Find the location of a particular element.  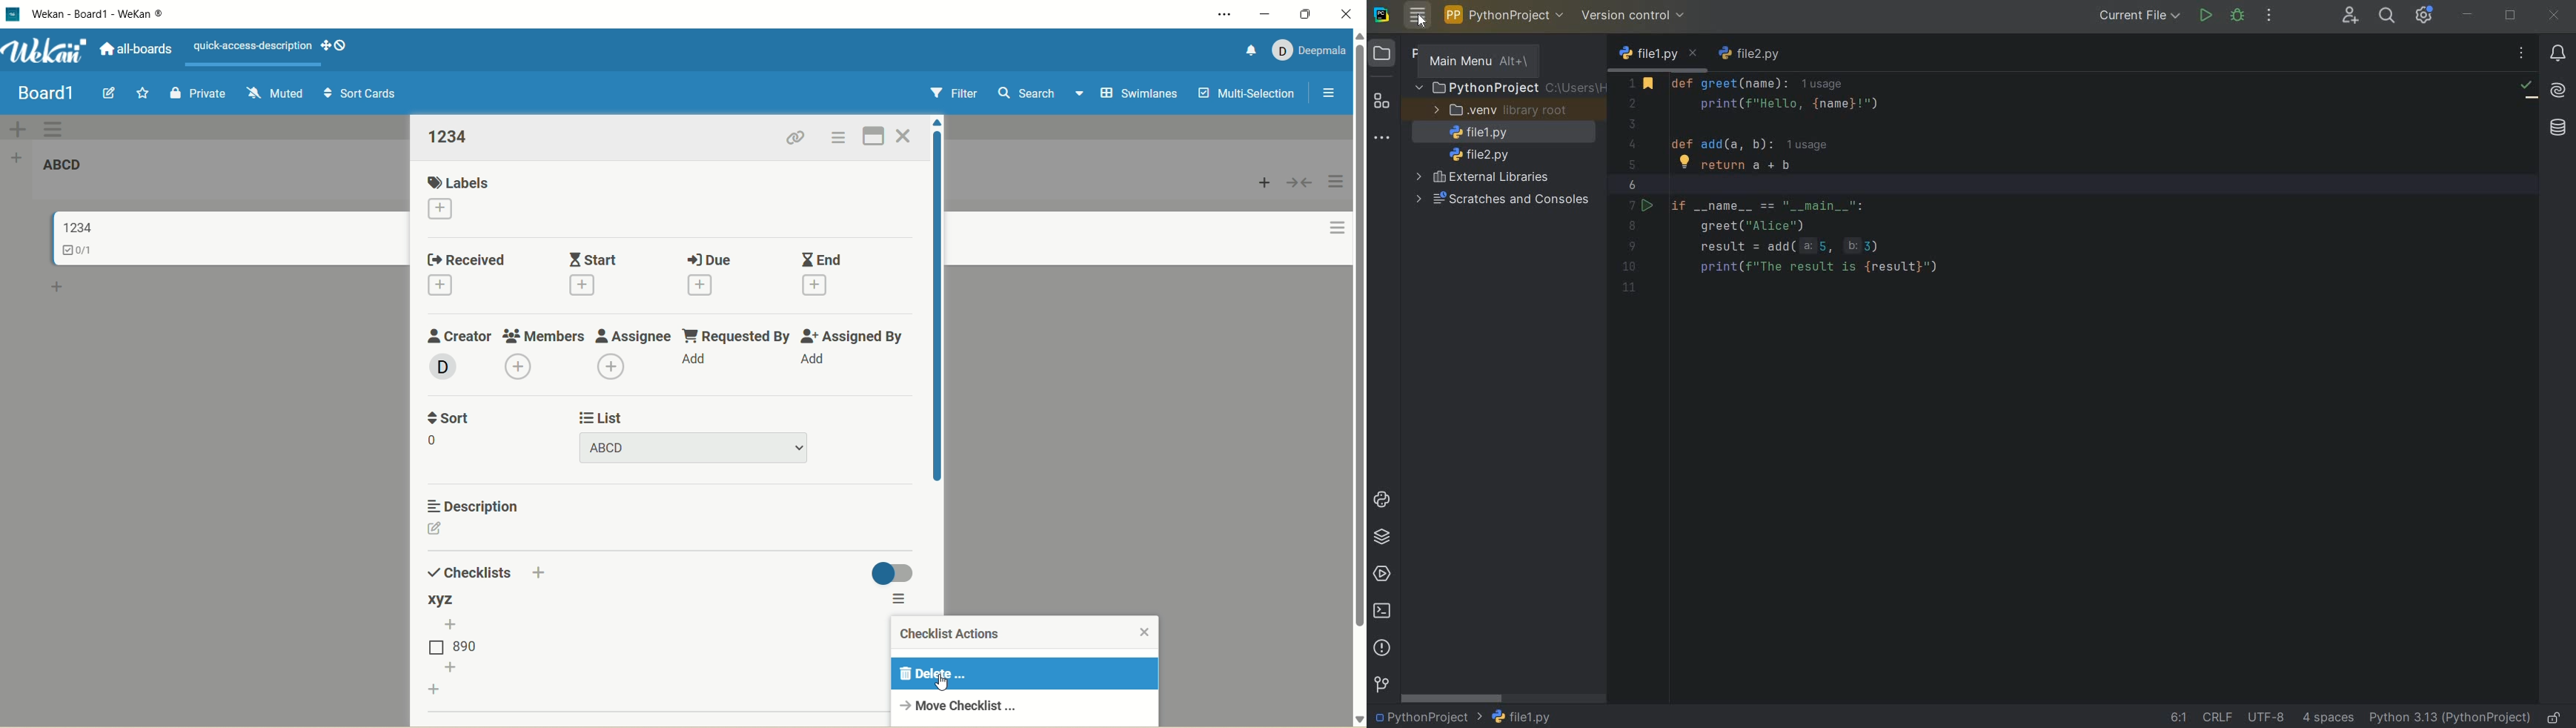

line number is located at coordinates (1634, 185).